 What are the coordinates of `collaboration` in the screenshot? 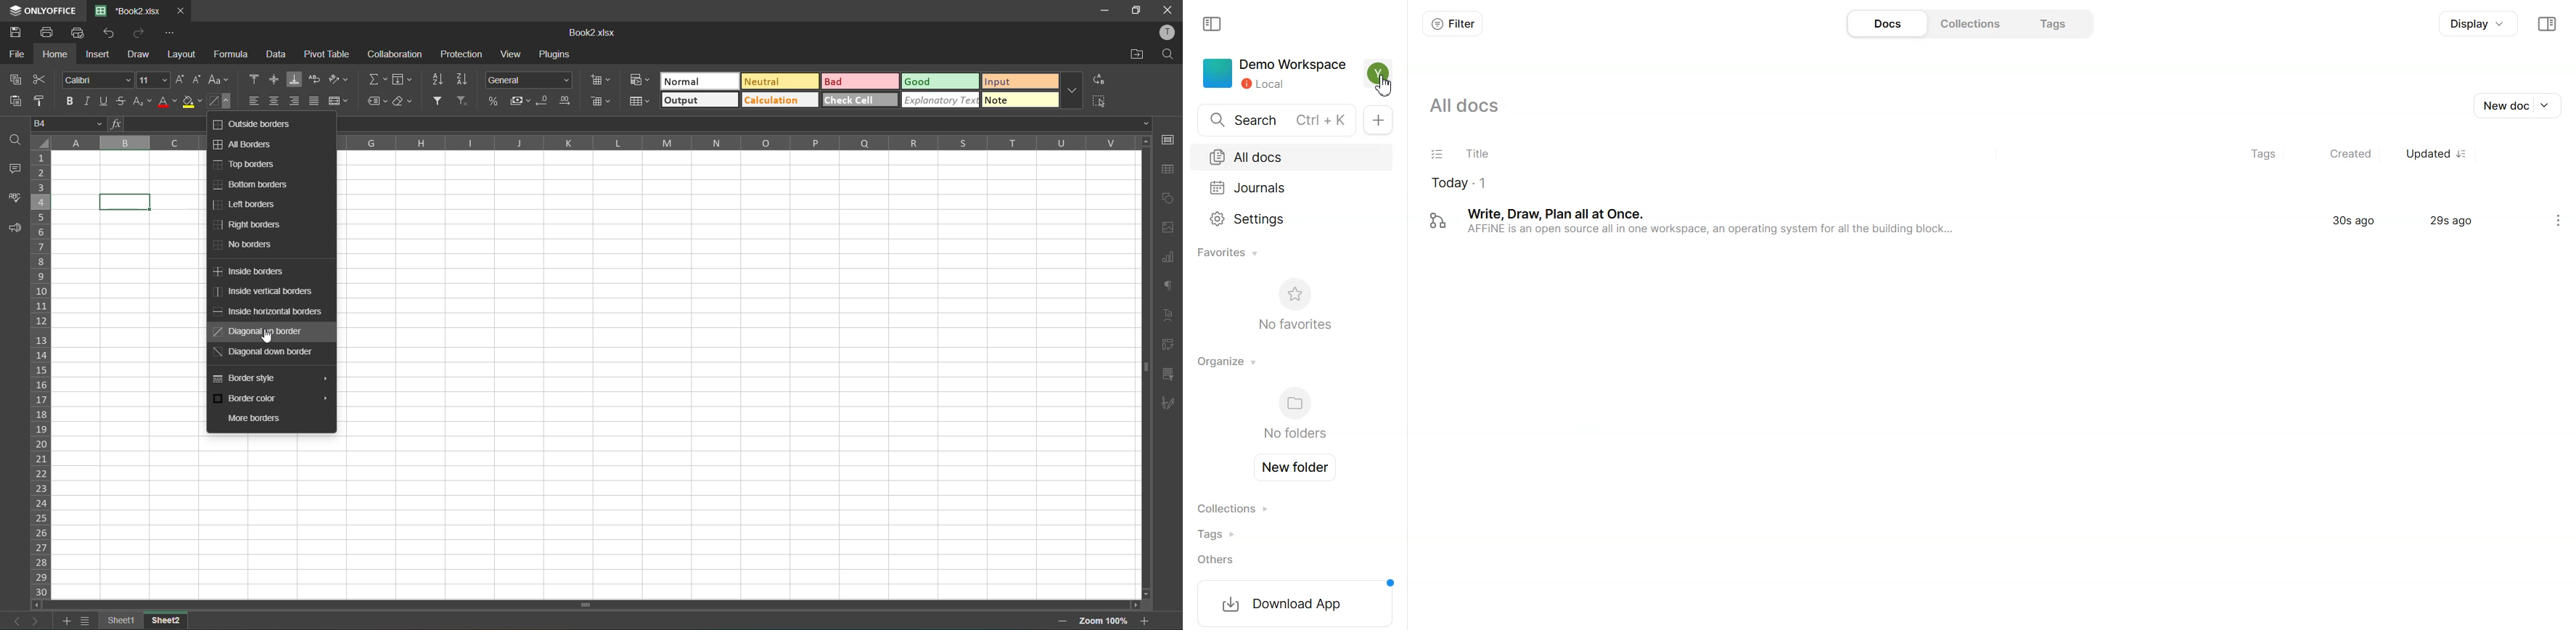 It's located at (399, 54).